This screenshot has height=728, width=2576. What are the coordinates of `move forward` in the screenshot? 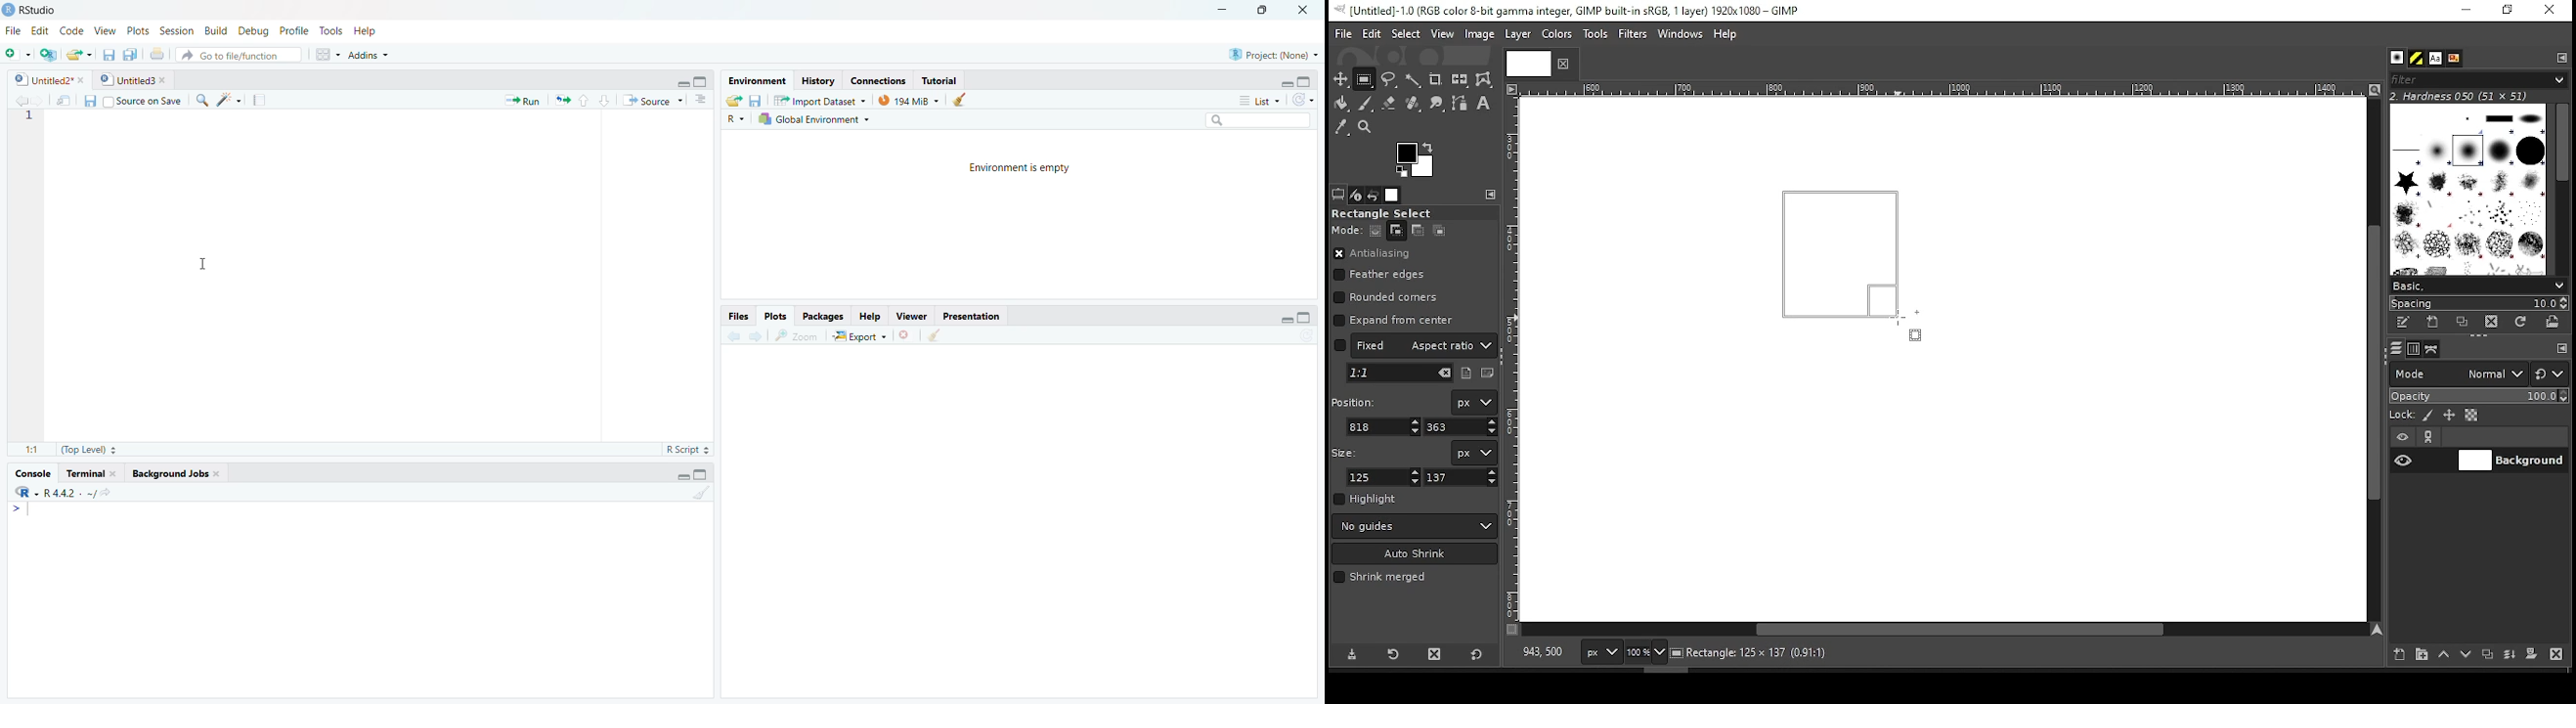 It's located at (757, 337).